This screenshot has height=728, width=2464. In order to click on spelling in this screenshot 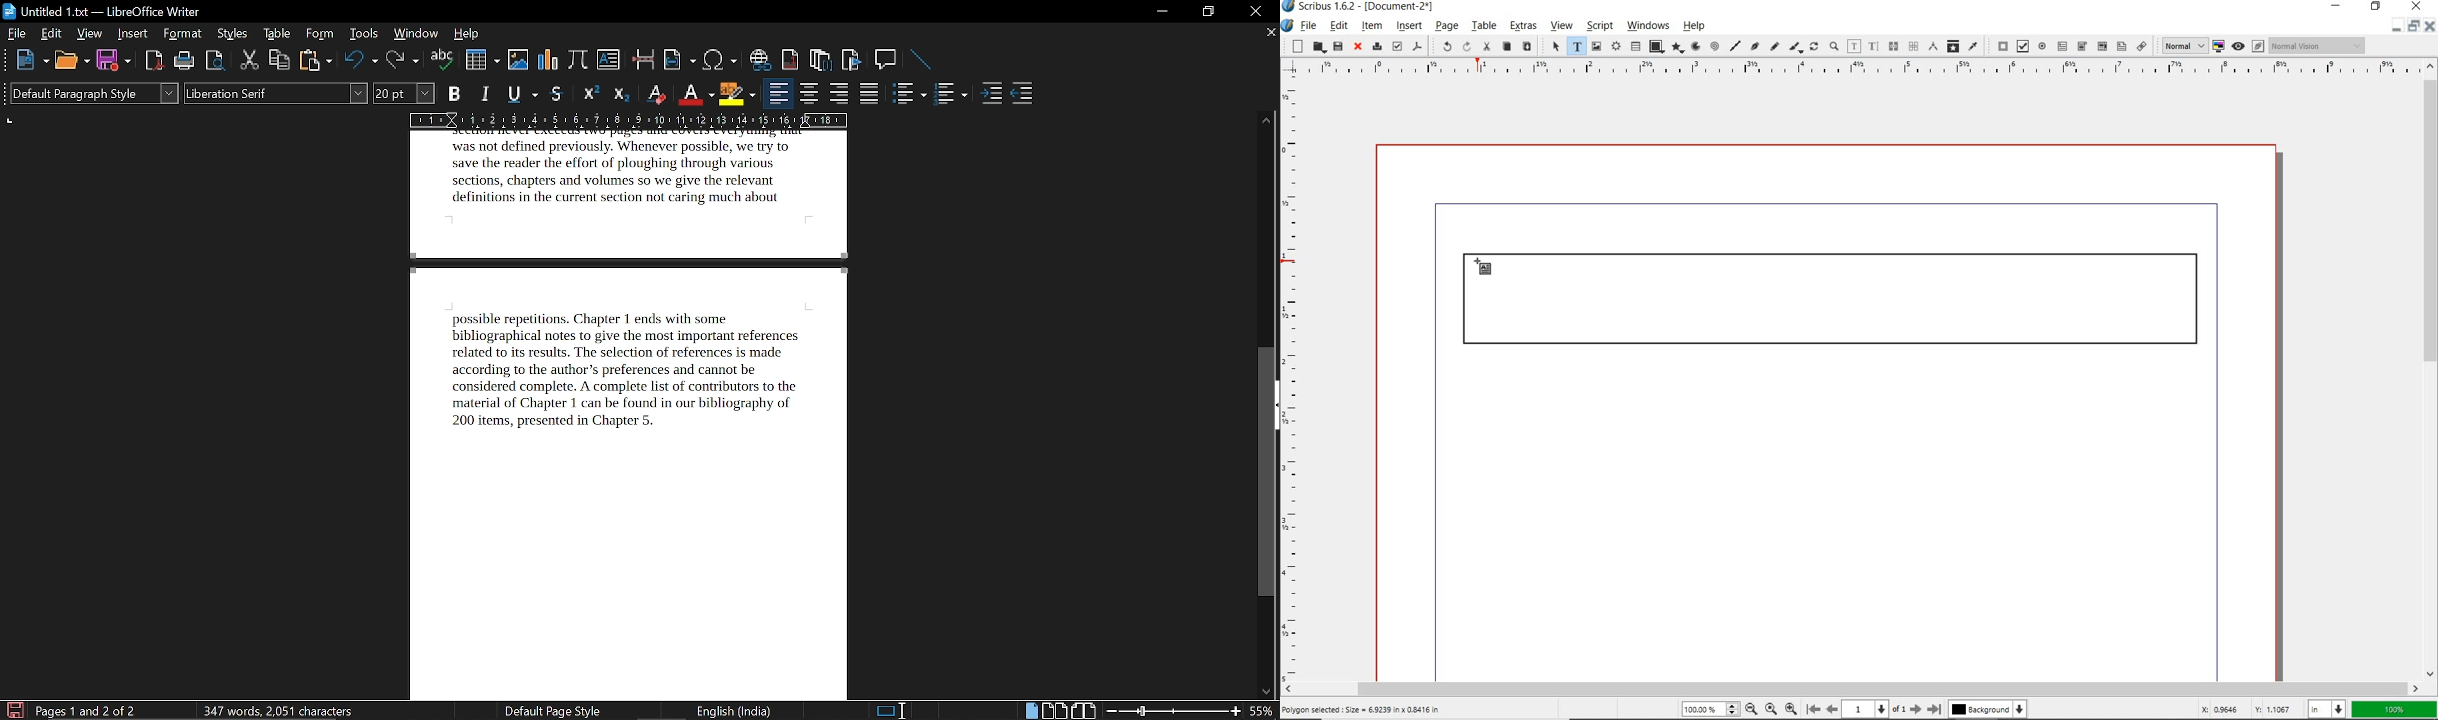, I will do `click(443, 61)`.